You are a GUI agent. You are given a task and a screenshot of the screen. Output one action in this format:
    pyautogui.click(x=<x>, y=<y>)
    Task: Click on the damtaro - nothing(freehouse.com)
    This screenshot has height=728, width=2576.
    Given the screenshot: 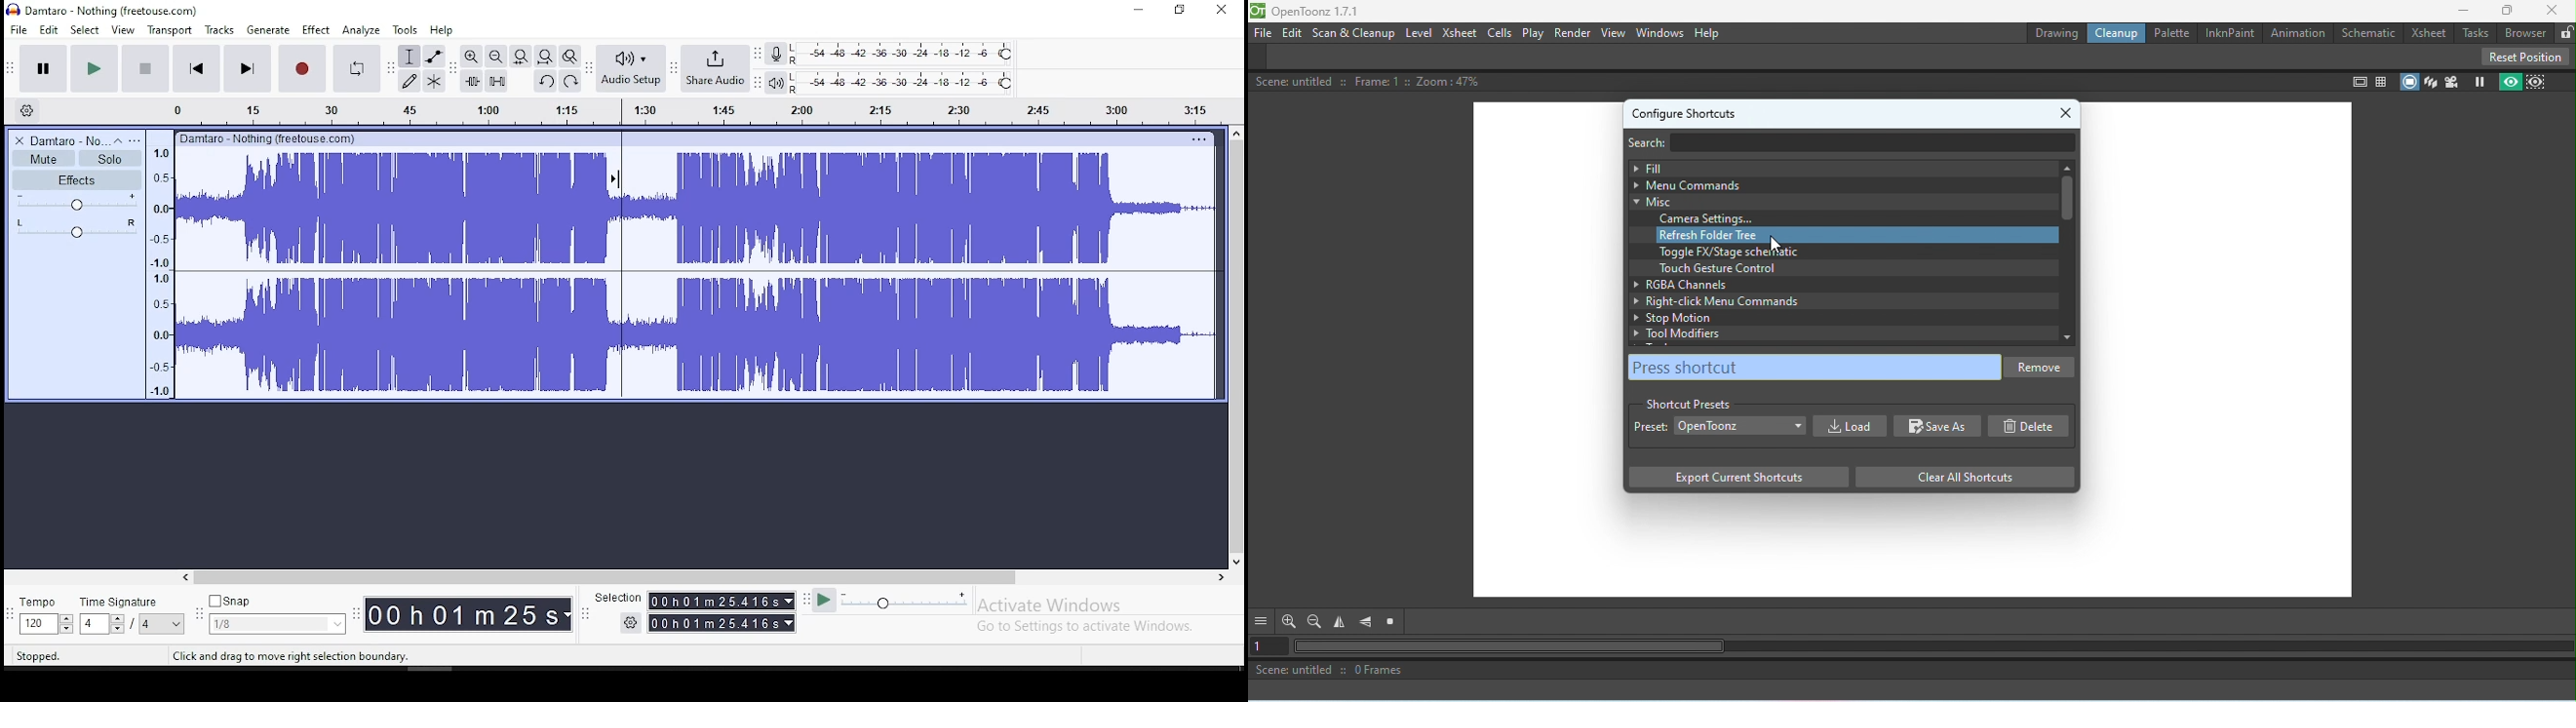 What is the action you would take?
    pyautogui.click(x=273, y=139)
    